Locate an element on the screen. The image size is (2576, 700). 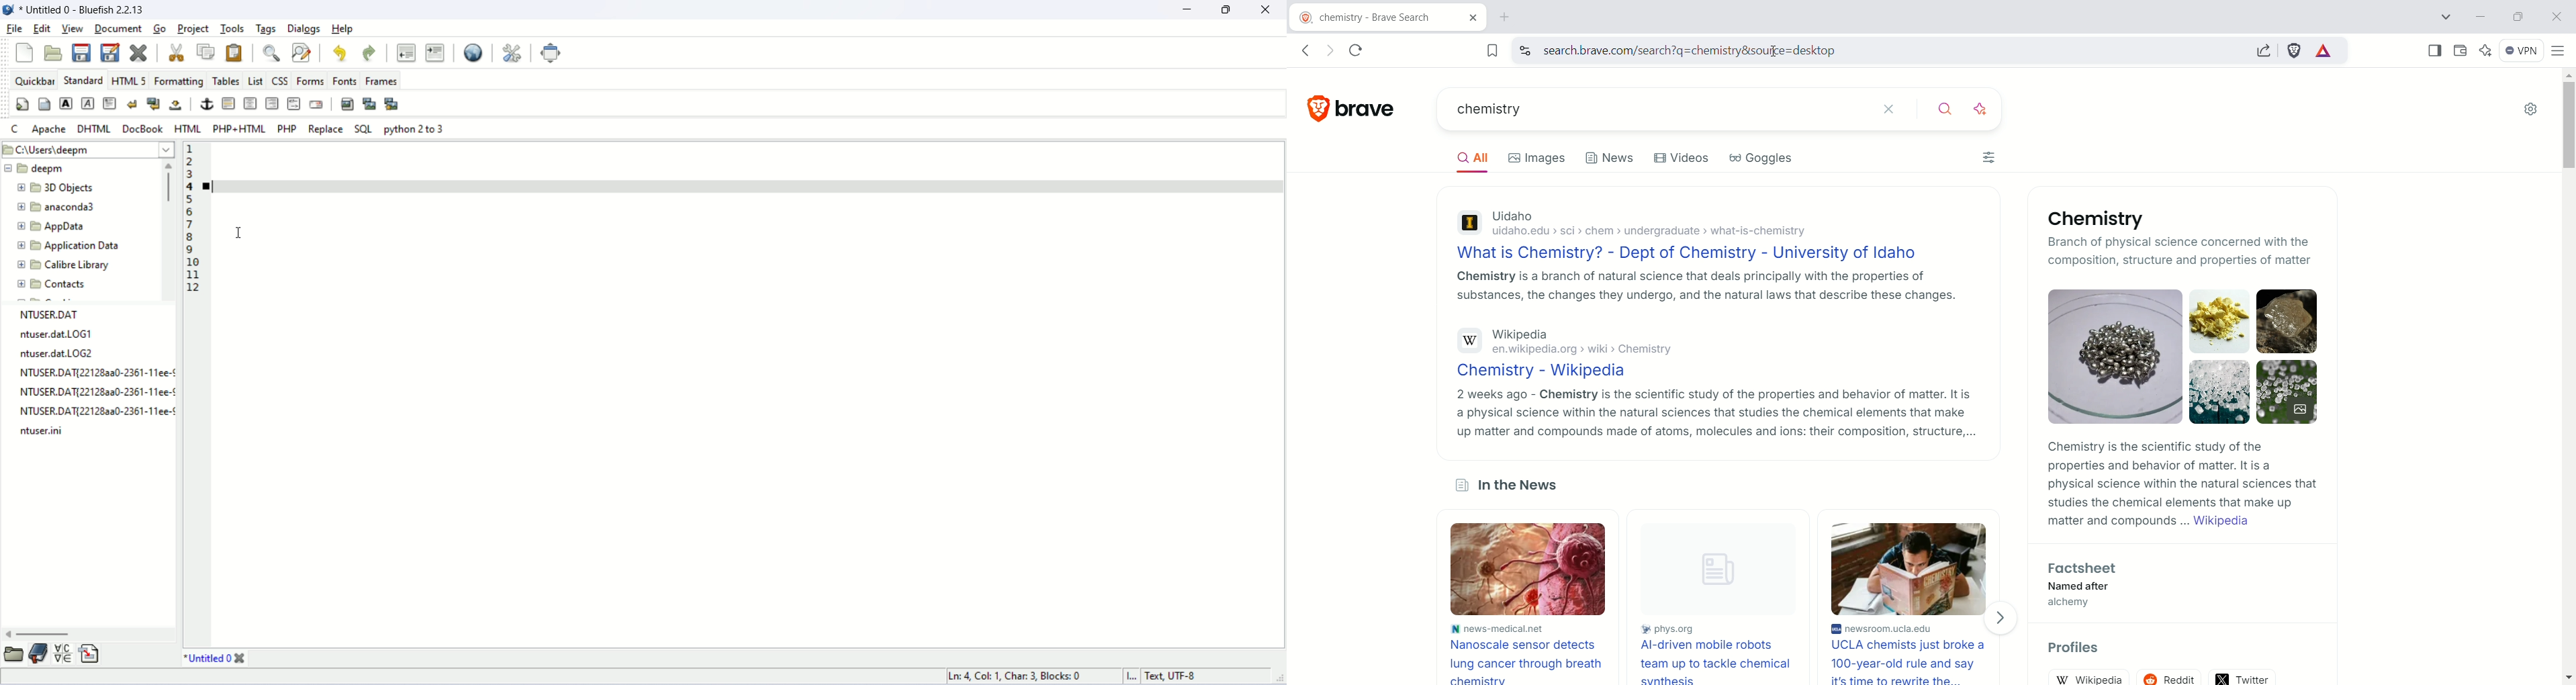
line number is located at coordinates (190, 218).